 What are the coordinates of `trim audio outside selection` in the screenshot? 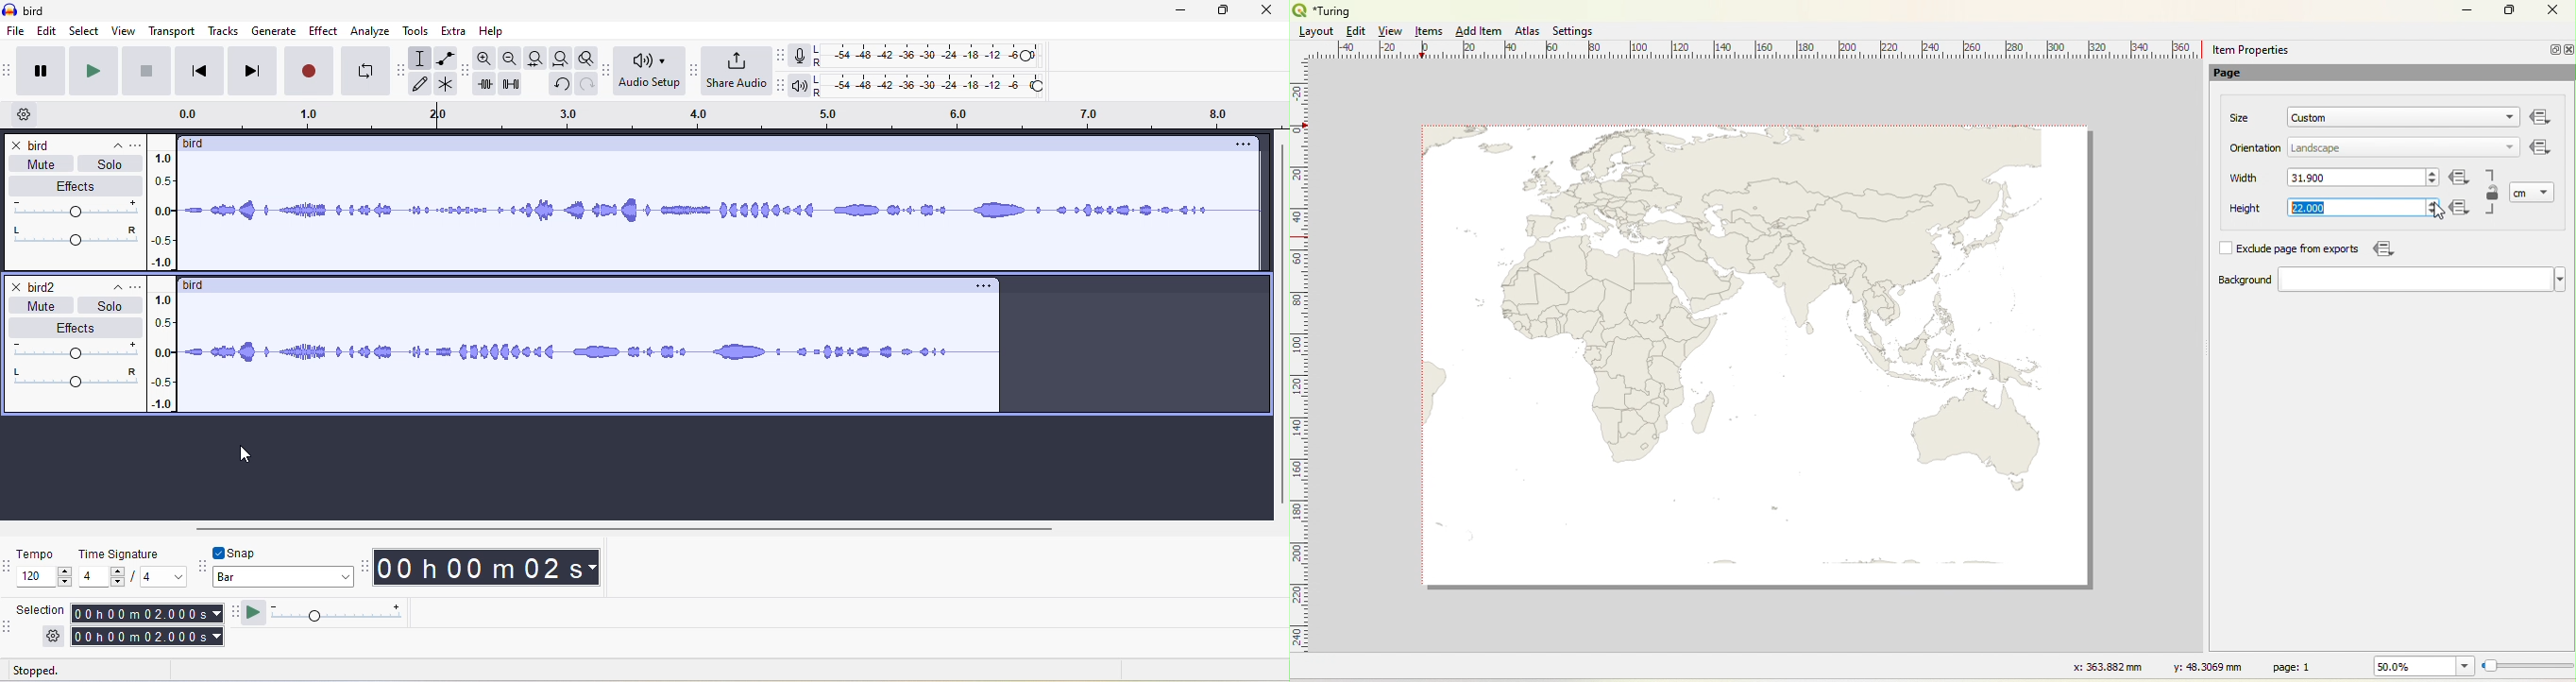 It's located at (487, 86).